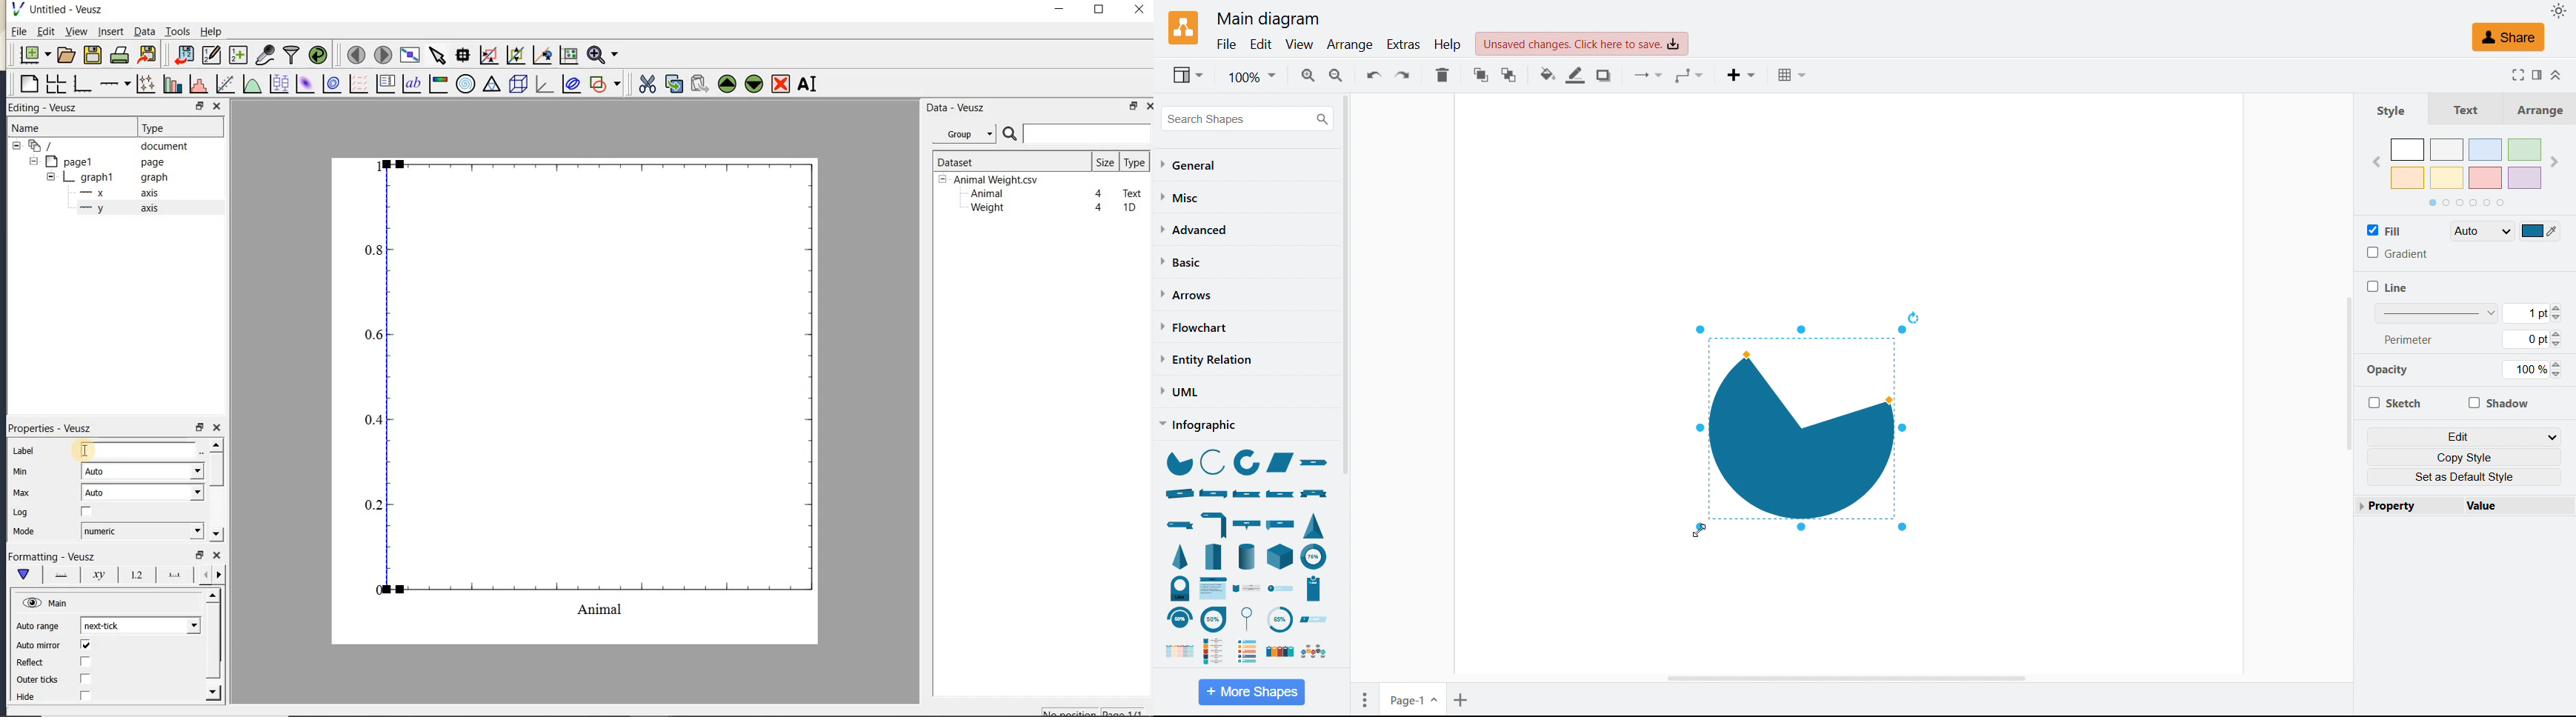  What do you see at coordinates (1179, 493) in the screenshot?
I see `ribbon  rolled` at bounding box center [1179, 493].